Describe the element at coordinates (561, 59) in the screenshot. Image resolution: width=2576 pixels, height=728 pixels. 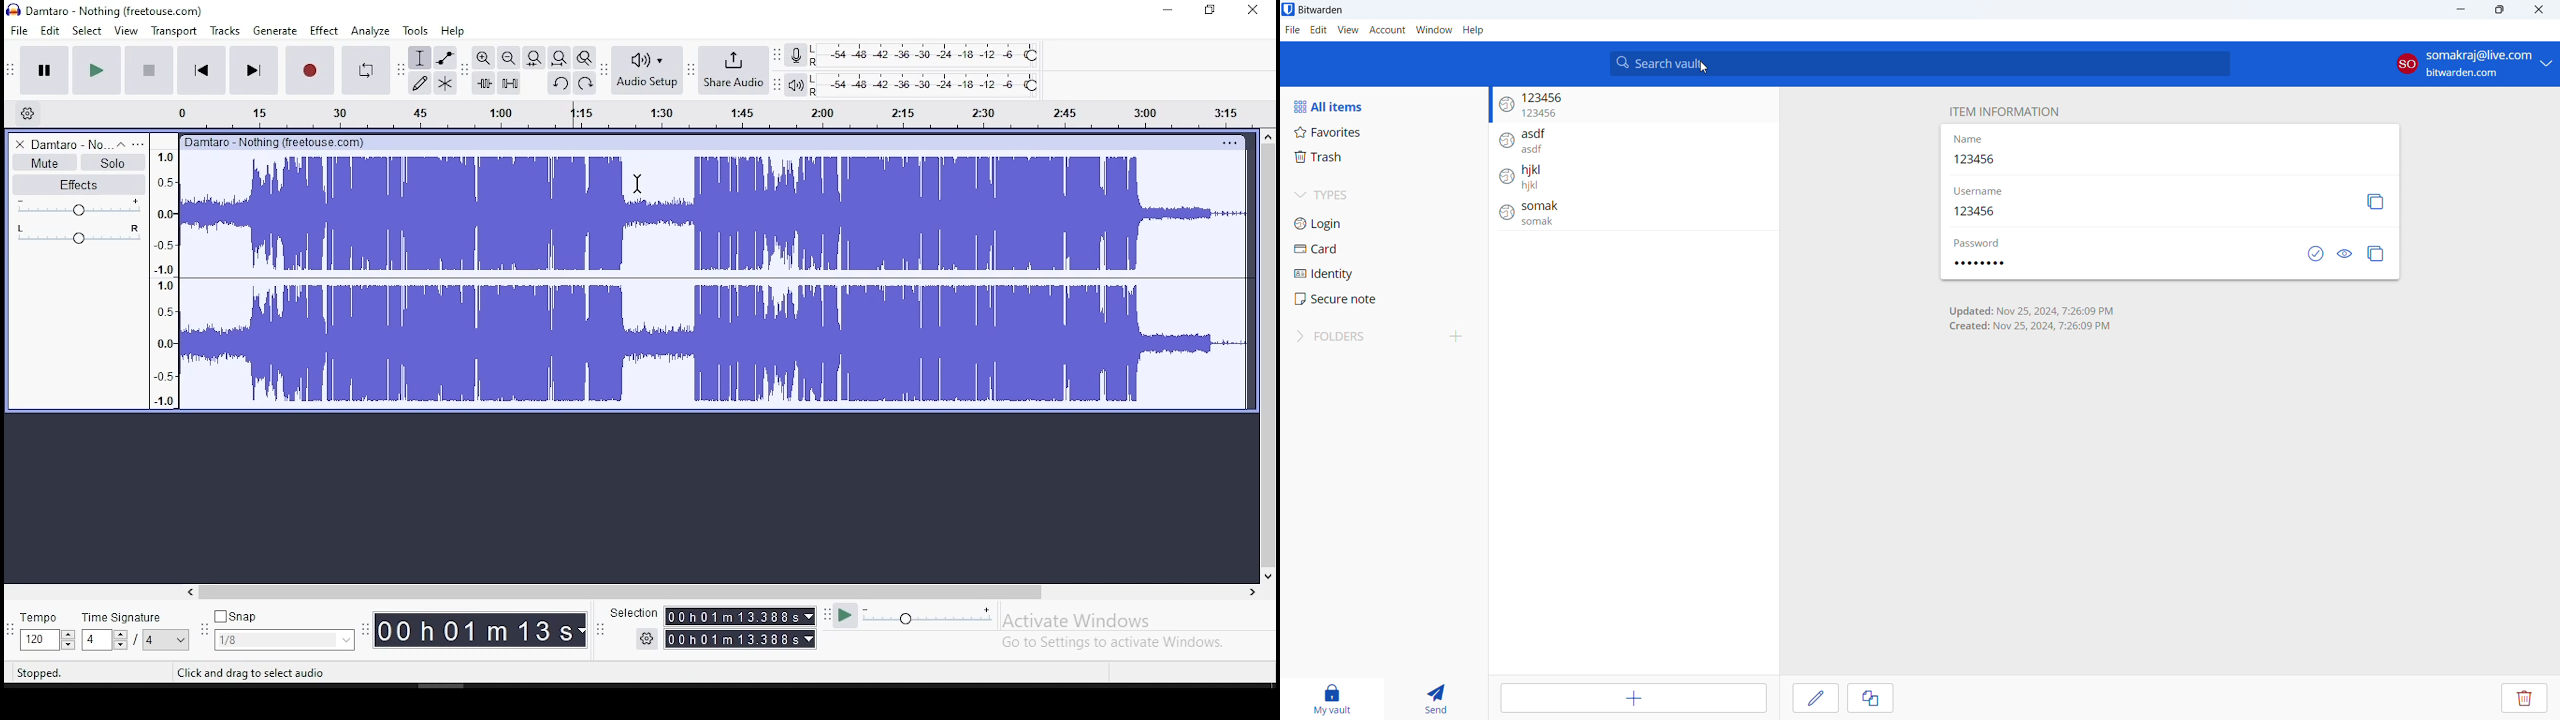
I see `fit project to width` at that location.